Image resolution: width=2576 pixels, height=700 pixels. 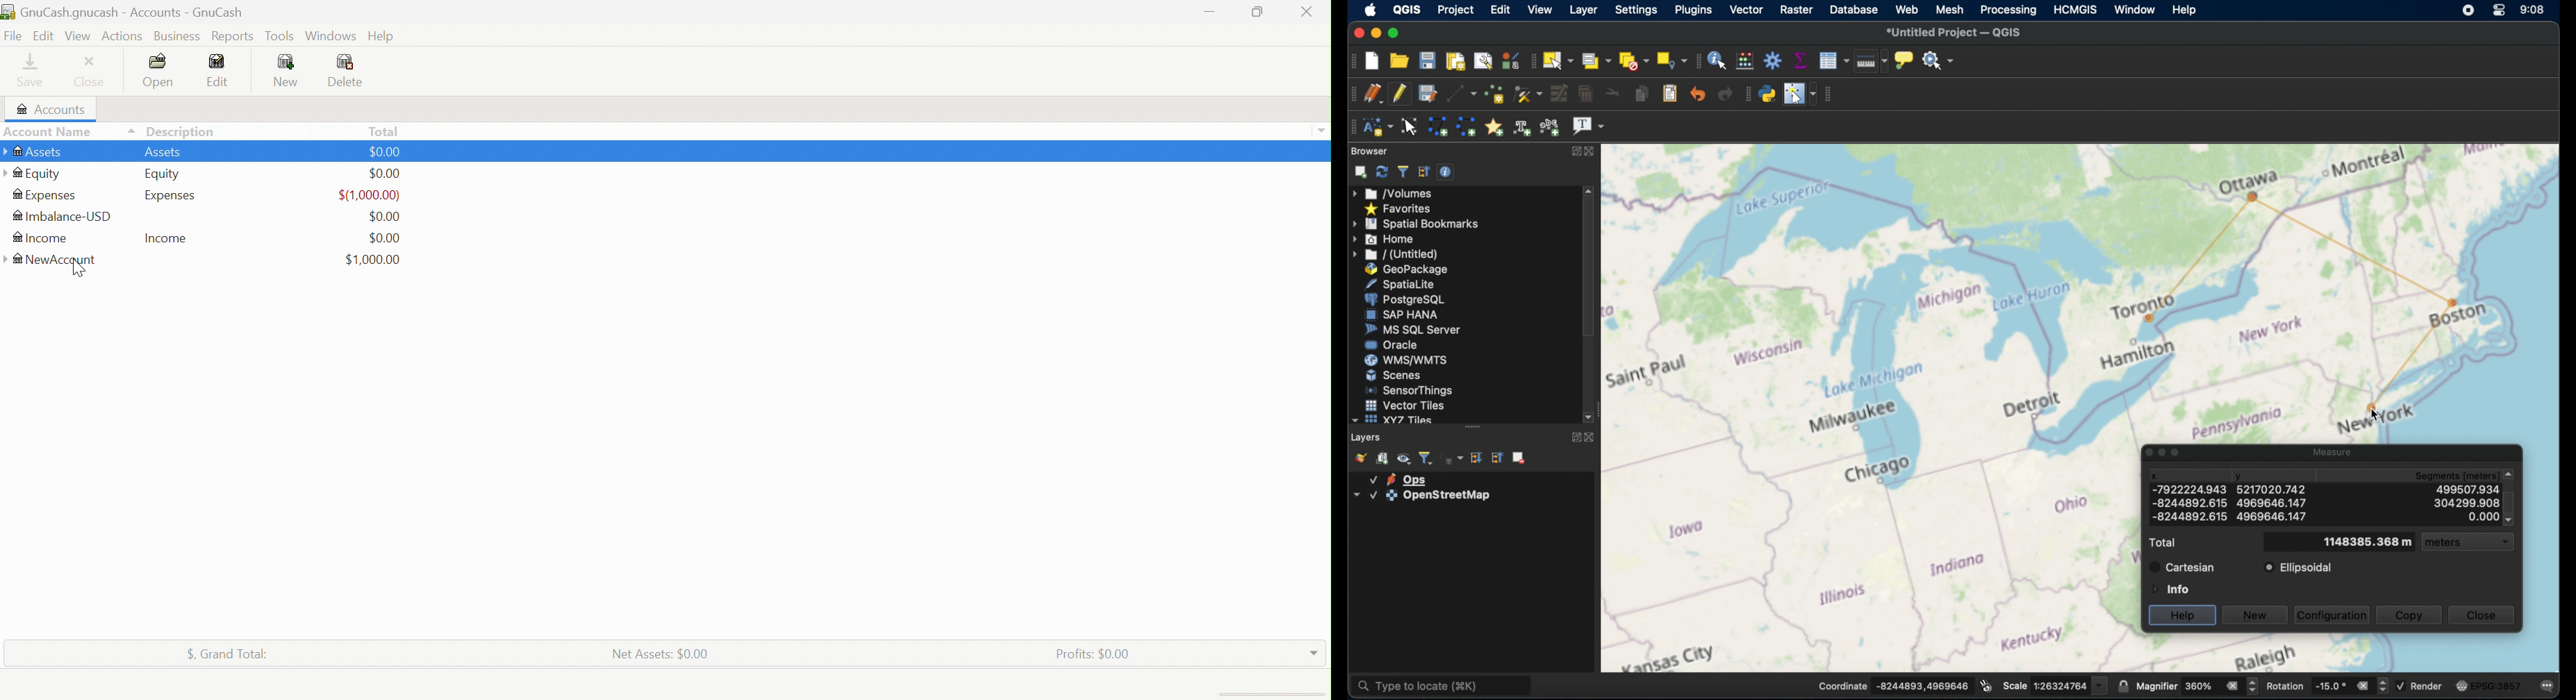 I want to click on coordinate, so click(x=1892, y=684).